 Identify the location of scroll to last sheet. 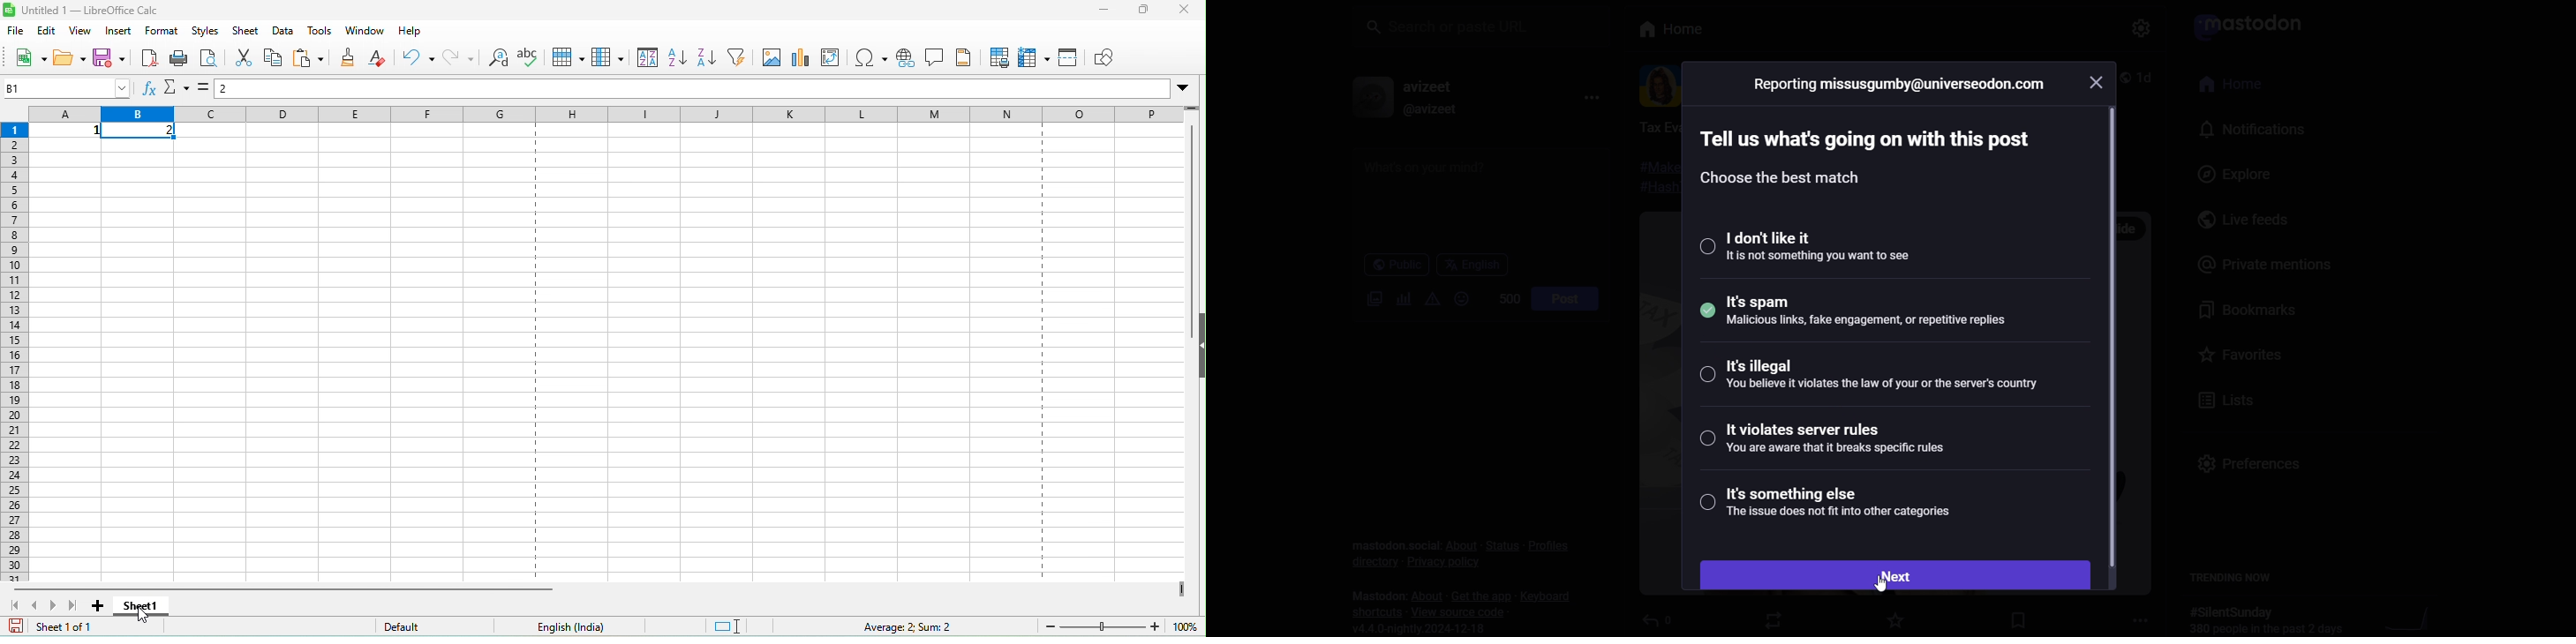
(76, 607).